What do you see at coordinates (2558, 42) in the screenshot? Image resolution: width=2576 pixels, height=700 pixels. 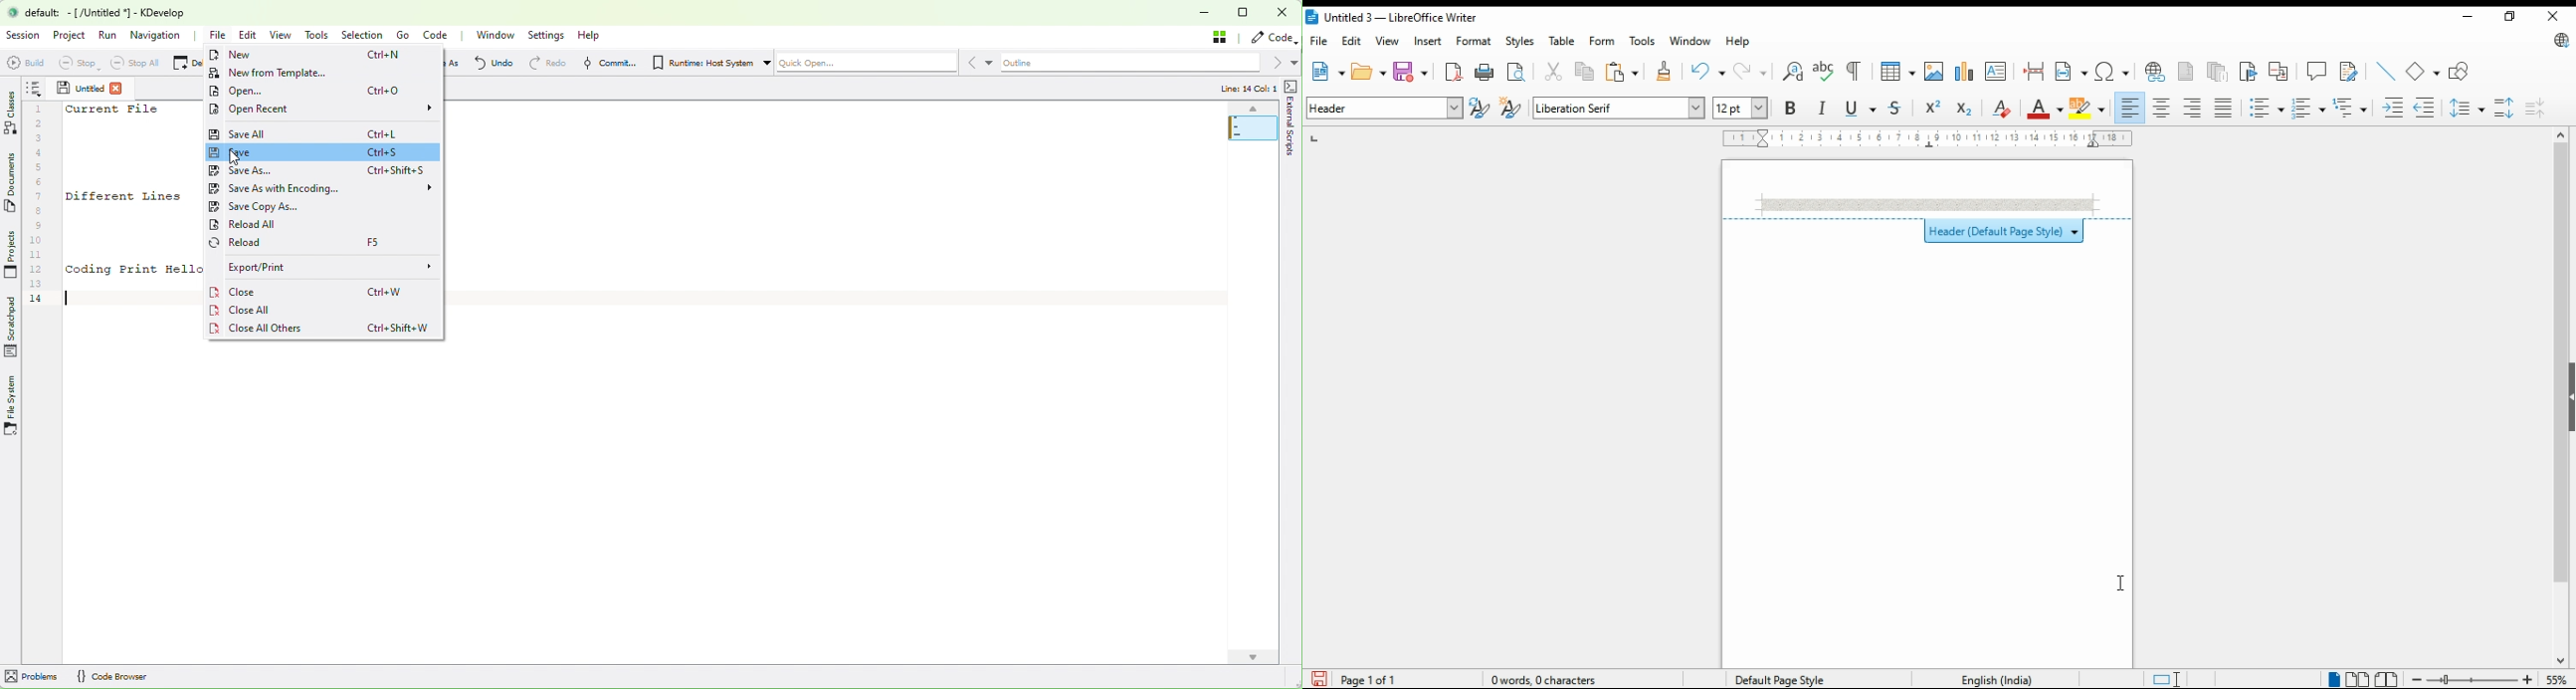 I see `libre office update` at bounding box center [2558, 42].